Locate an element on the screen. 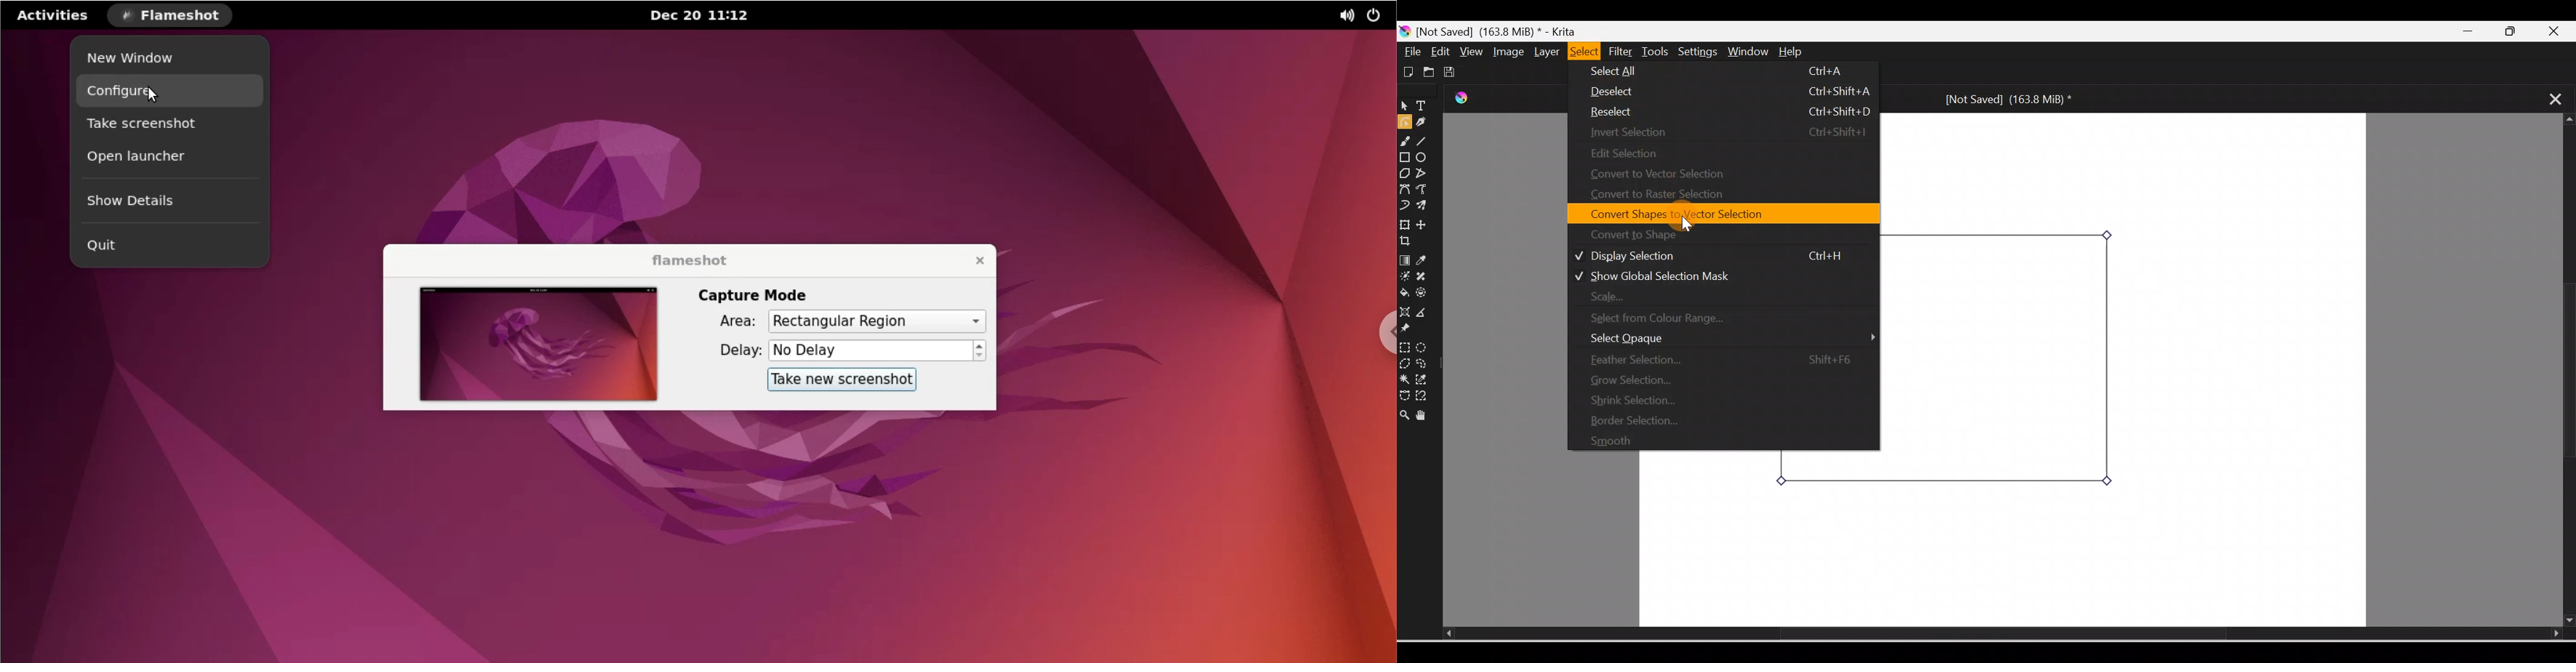  Elliptical selection tool is located at coordinates (1422, 346).